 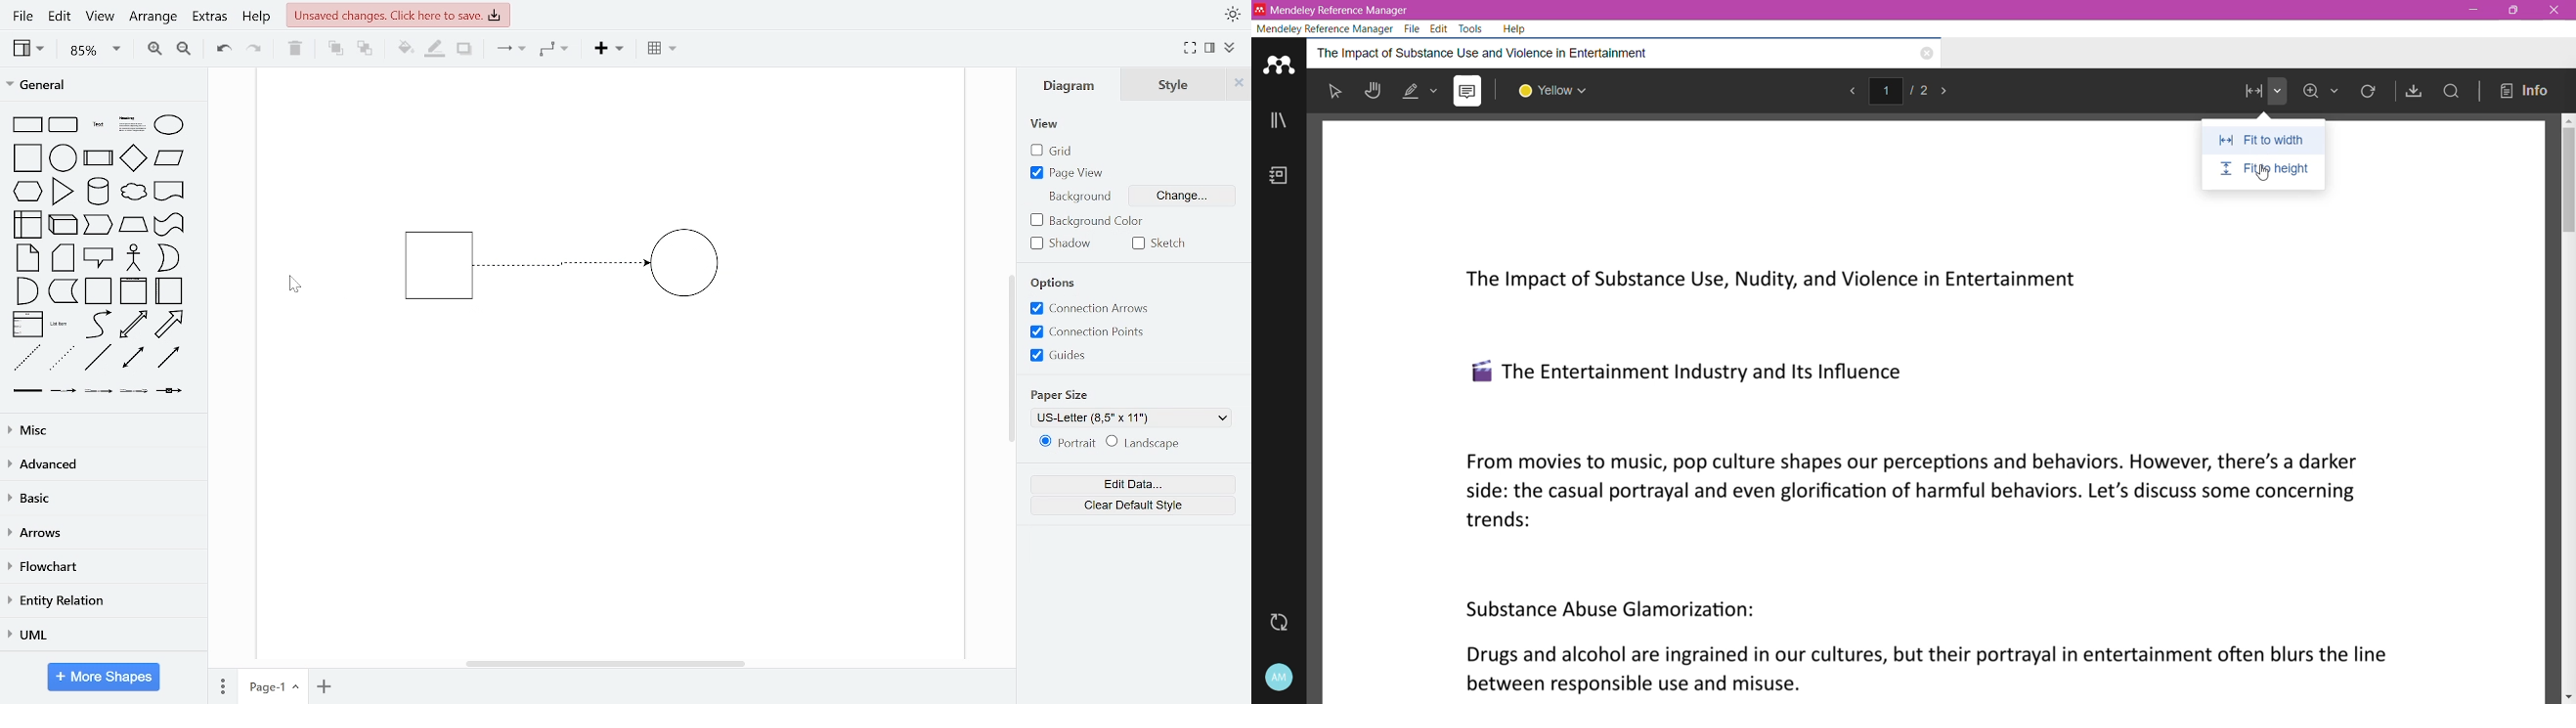 What do you see at coordinates (99, 324) in the screenshot?
I see `curve` at bounding box center [99, 324].